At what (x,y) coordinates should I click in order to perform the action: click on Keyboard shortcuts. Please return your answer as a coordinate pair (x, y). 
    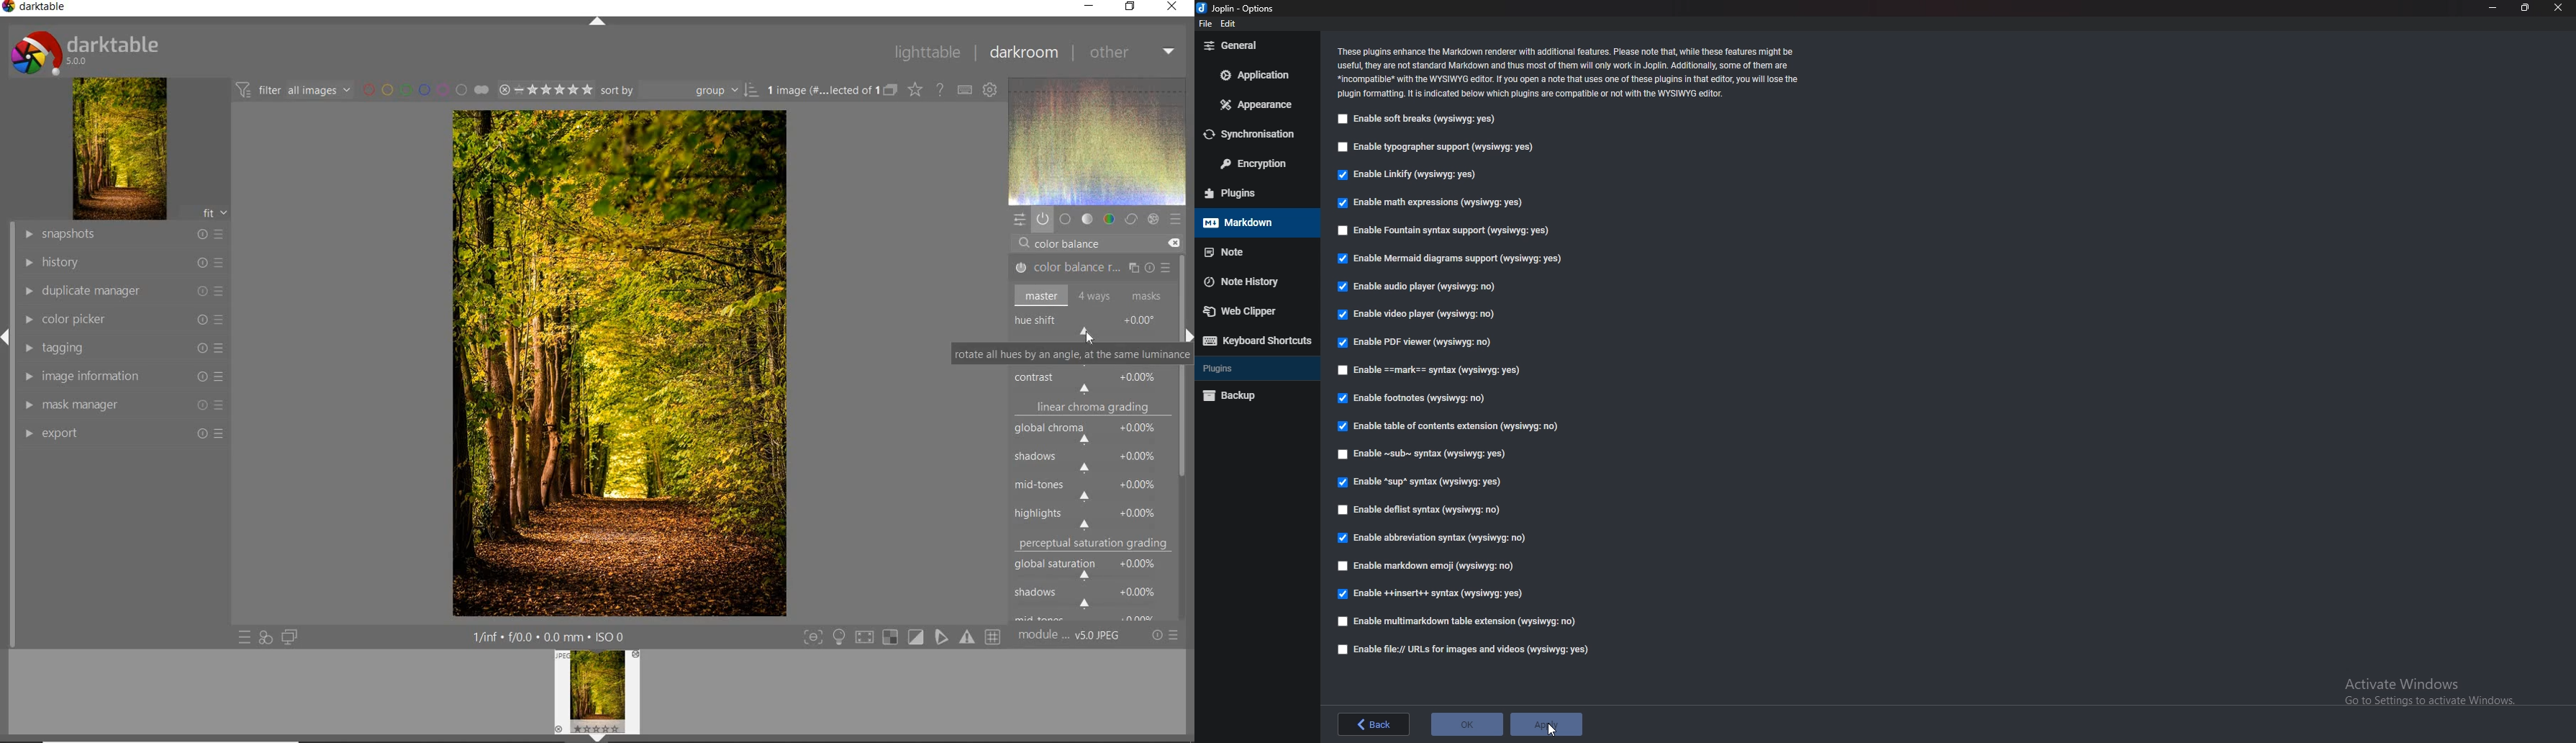
    Looking at the image, I should click on (1258, 341).